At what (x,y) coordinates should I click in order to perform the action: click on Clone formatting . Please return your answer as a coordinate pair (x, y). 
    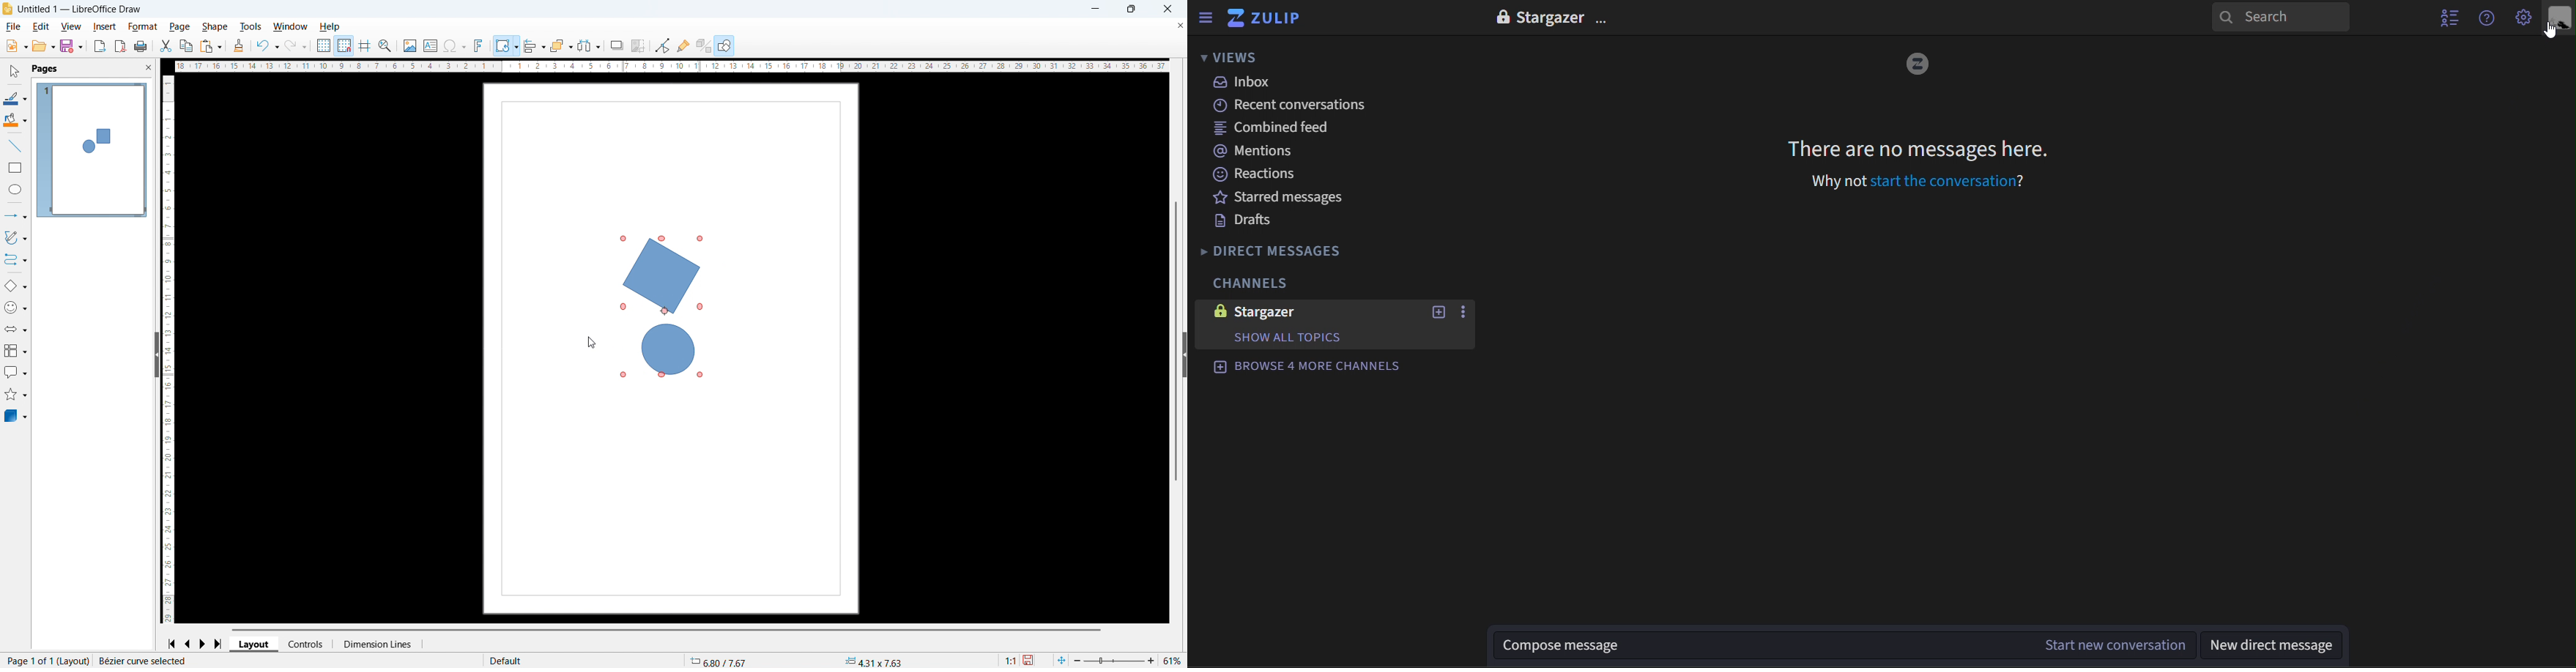
    Looking at the image, I should click on (239, 46).